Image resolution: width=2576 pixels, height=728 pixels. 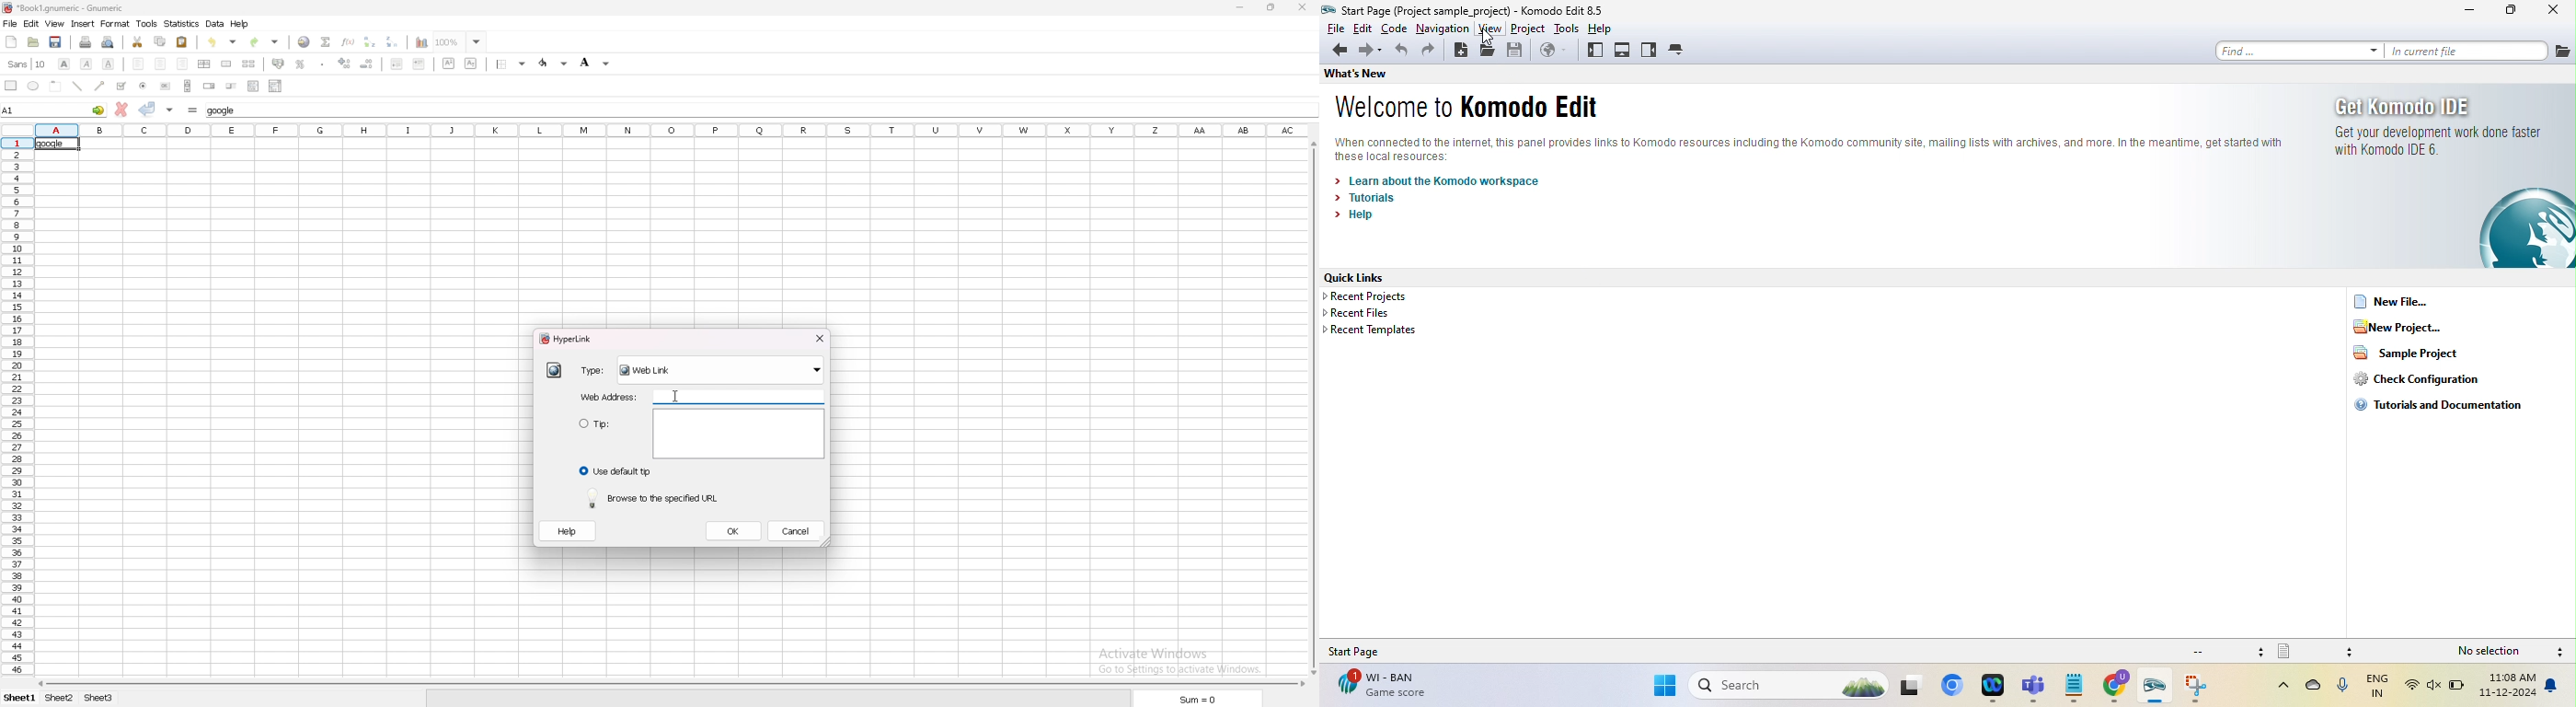 What do you see at coordinates (598, 370) in the screenshot?
I see `type` at bounding box center [598, 370].